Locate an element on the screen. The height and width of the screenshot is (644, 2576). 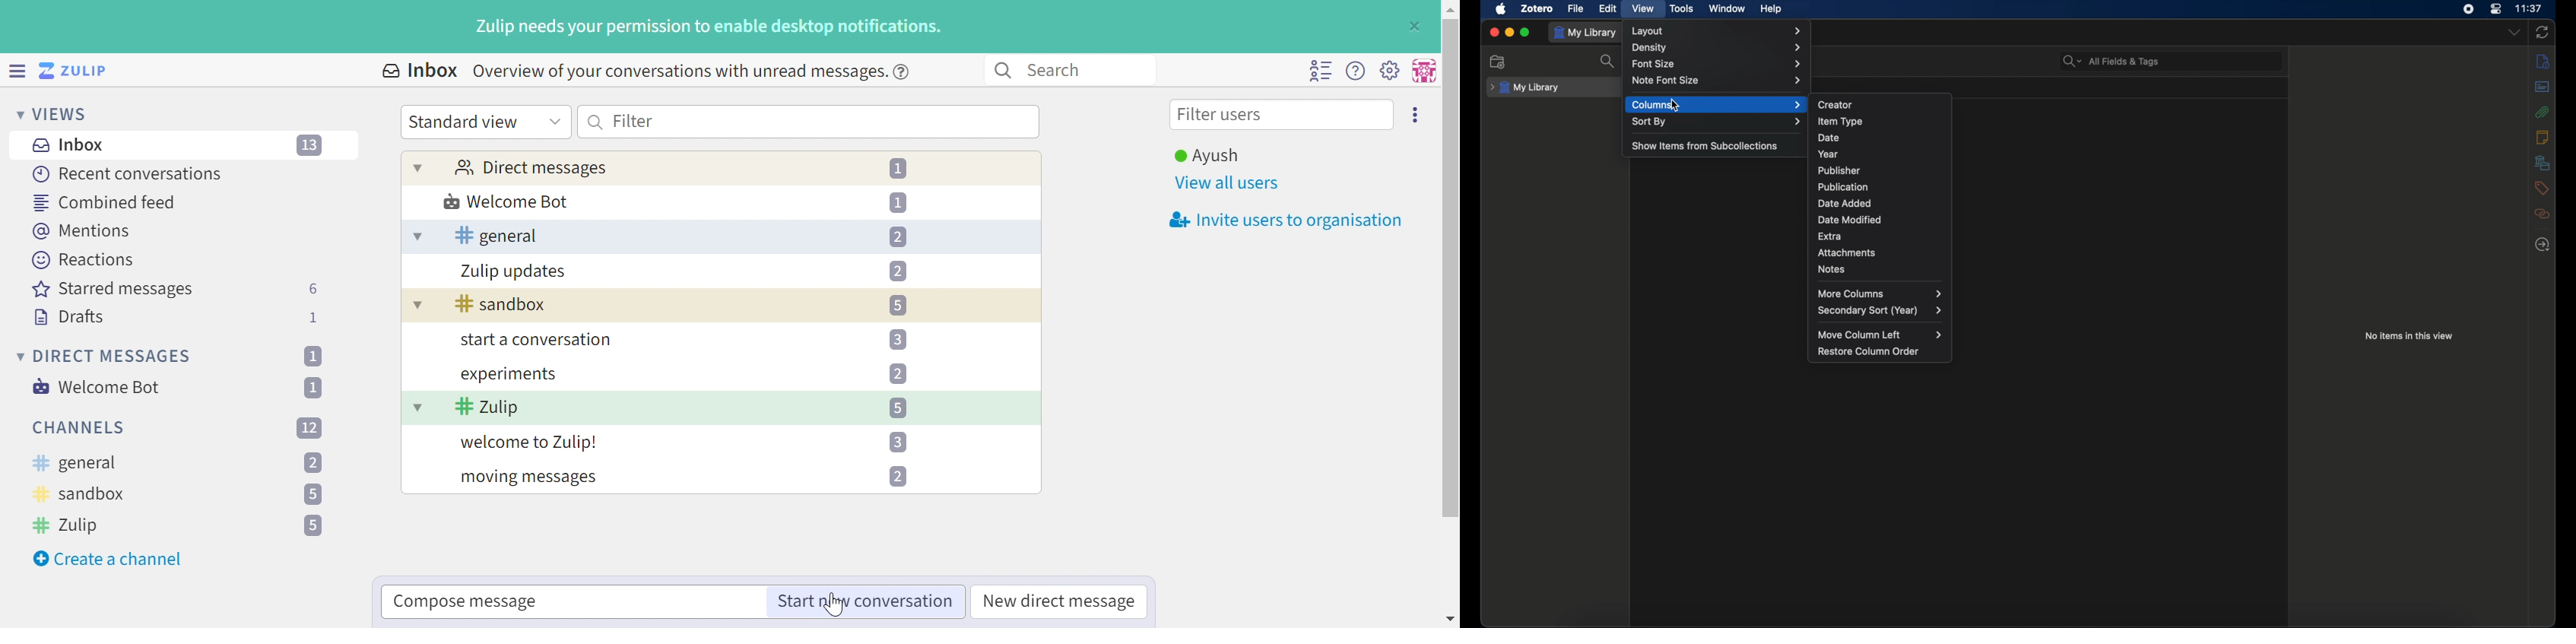
columns is located at coordinates (1716, 105).